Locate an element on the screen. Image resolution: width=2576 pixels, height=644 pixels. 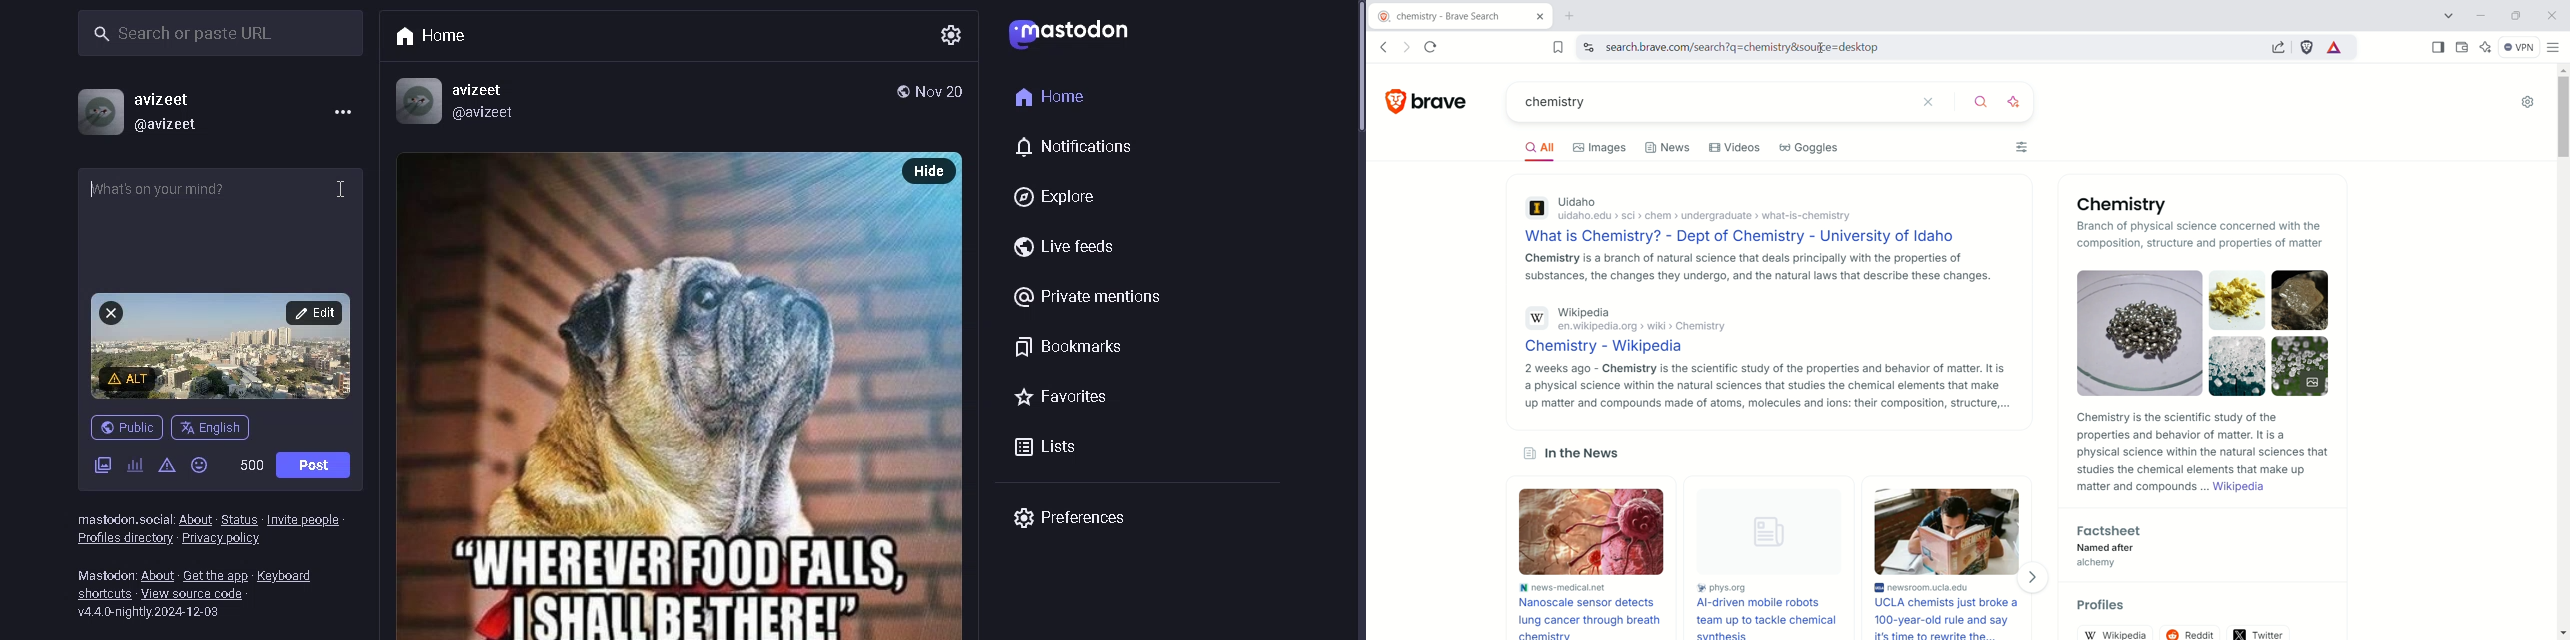
Post is located at coordinates (317, 466).